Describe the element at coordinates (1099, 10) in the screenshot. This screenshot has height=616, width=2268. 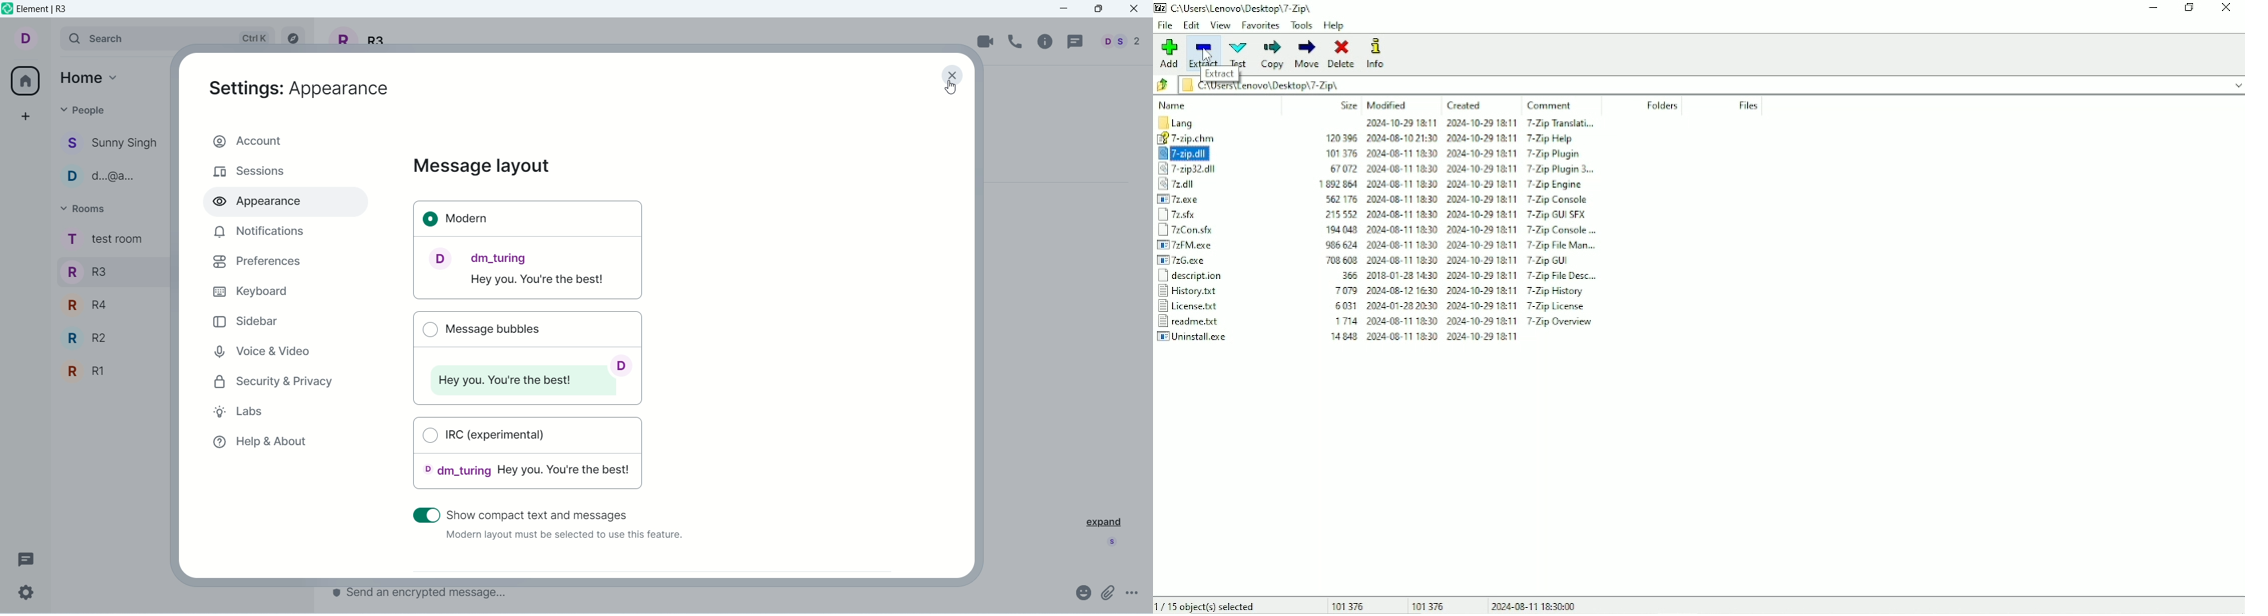
I see `maximize` at that location.